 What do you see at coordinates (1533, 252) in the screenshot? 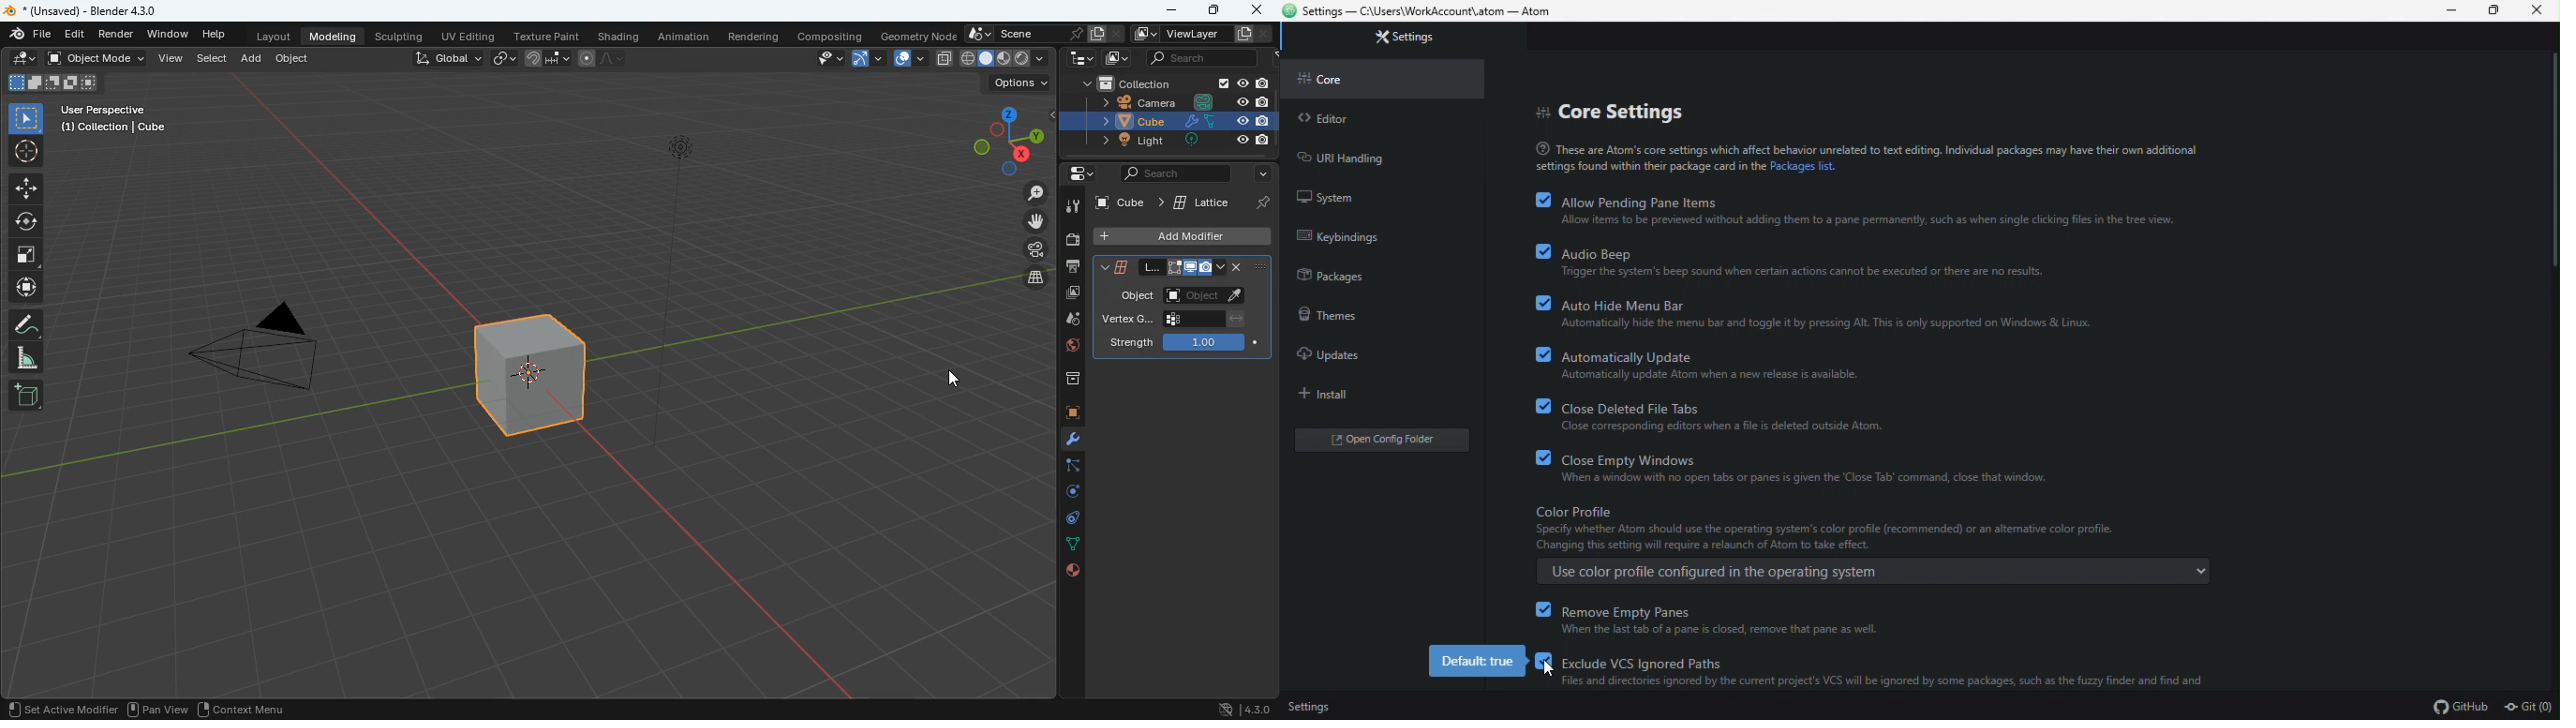
I see `checkbox` at bounding box center [1533, 252].